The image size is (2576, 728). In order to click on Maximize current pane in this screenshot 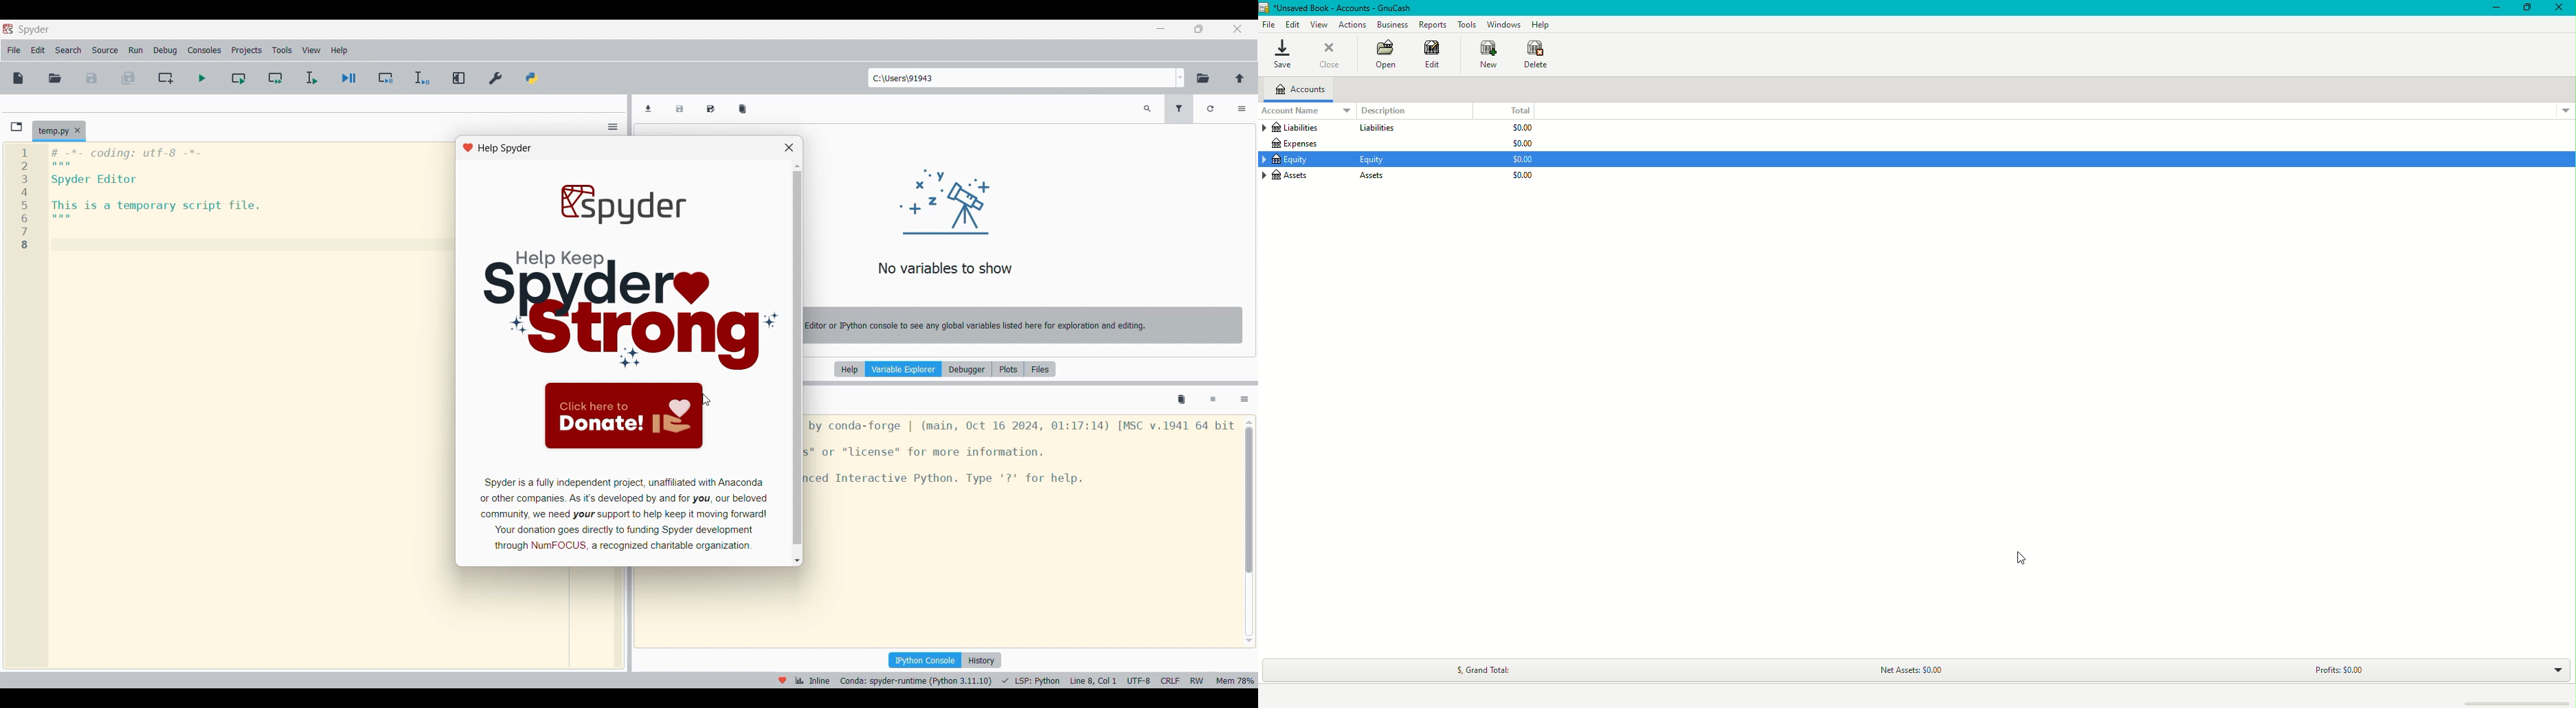, I will do `click(459, 78)`.